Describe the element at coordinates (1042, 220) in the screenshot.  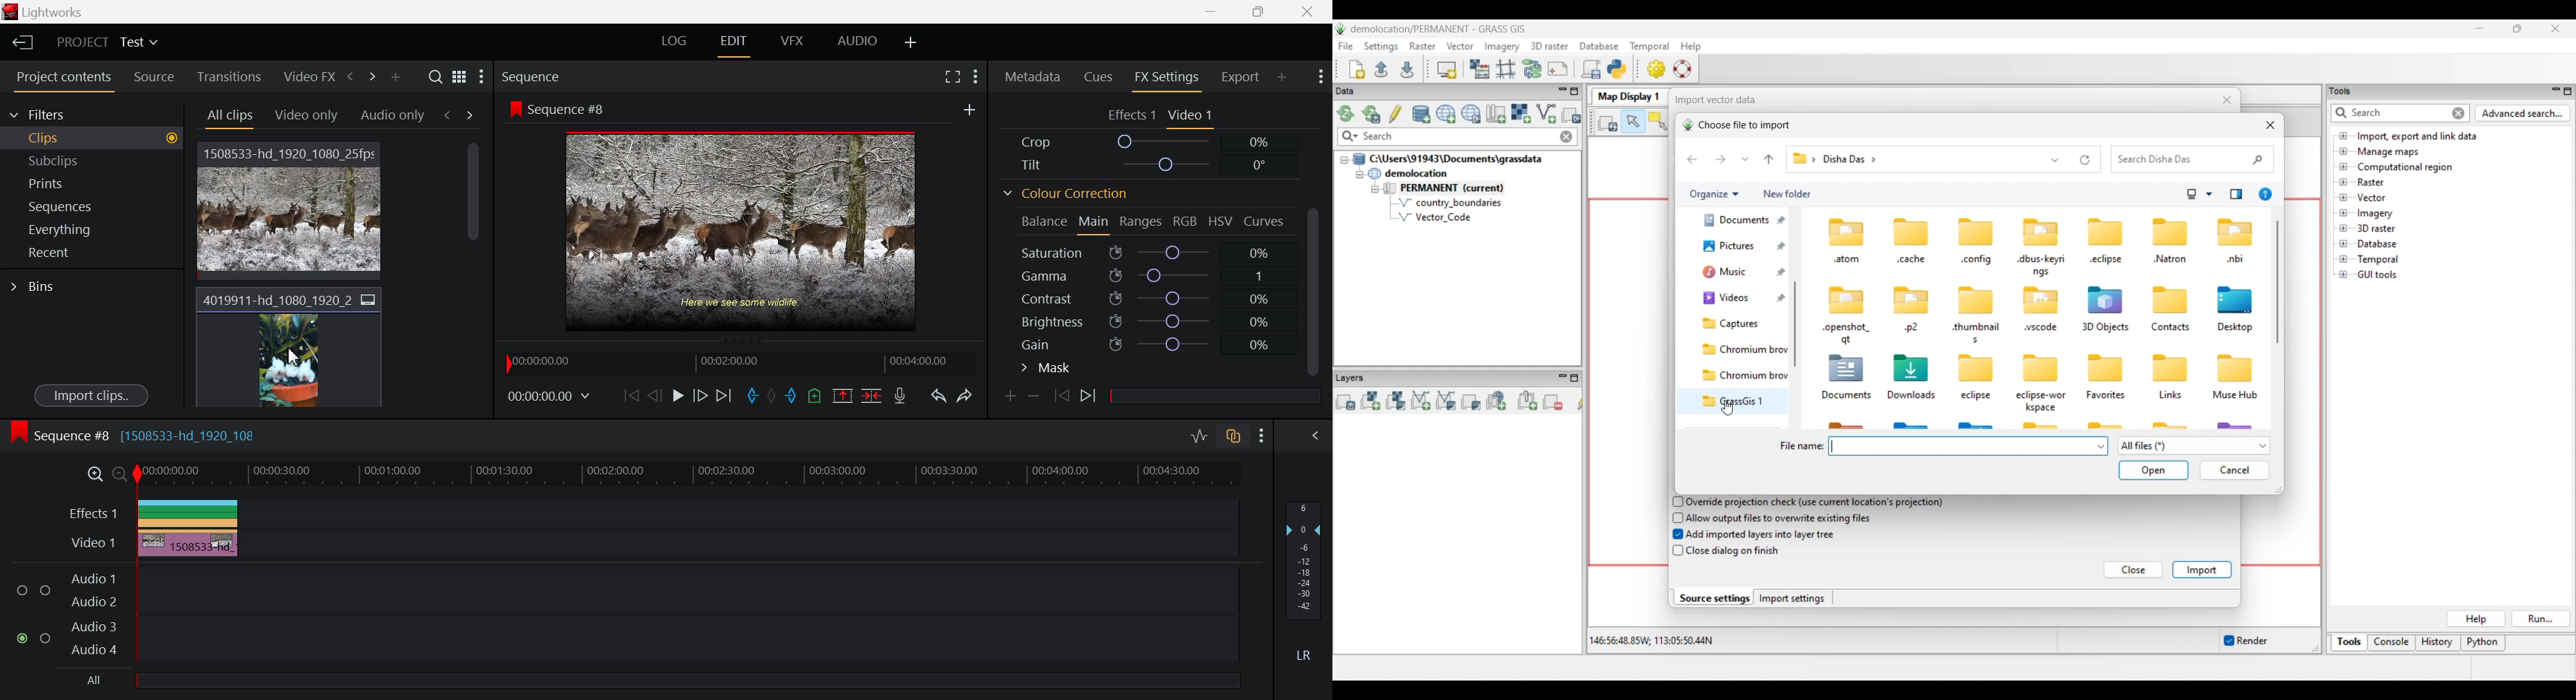
I see `Balance` at that location.